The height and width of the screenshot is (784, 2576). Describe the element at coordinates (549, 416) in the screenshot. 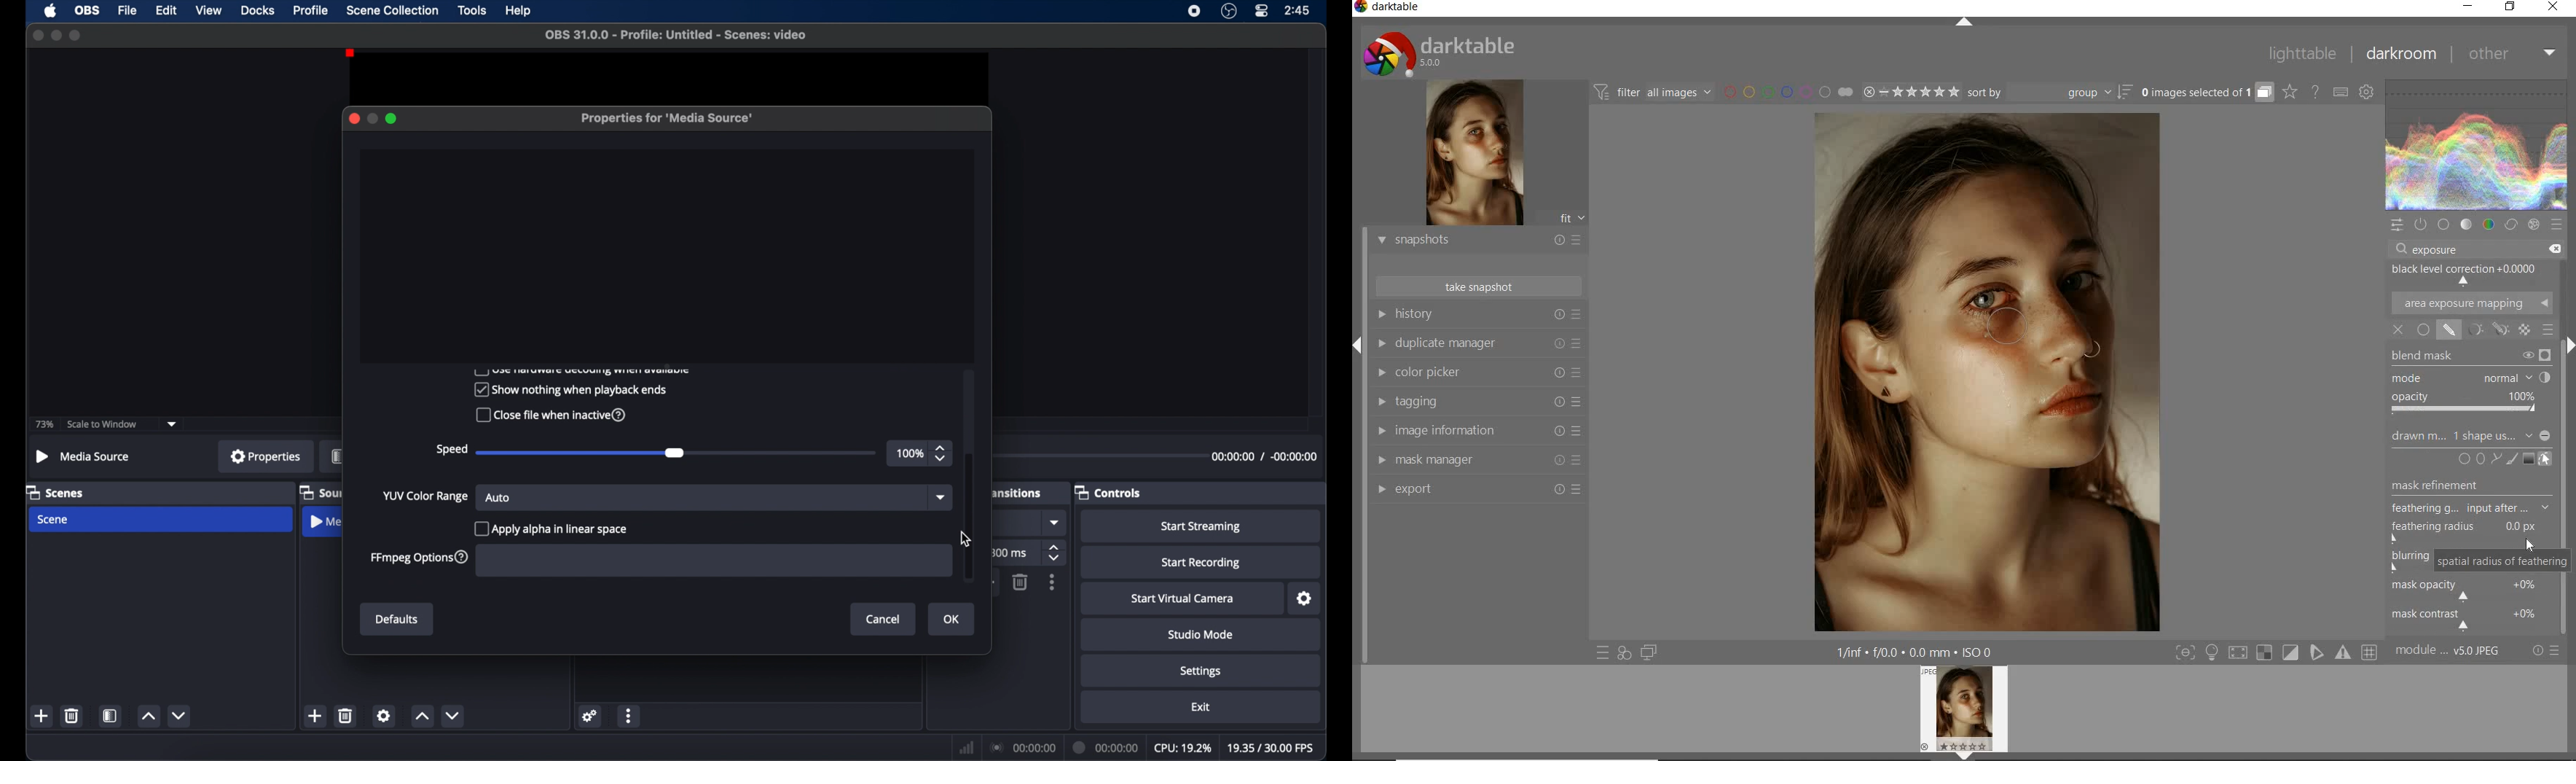

I see `Close file when inactive` at that location.